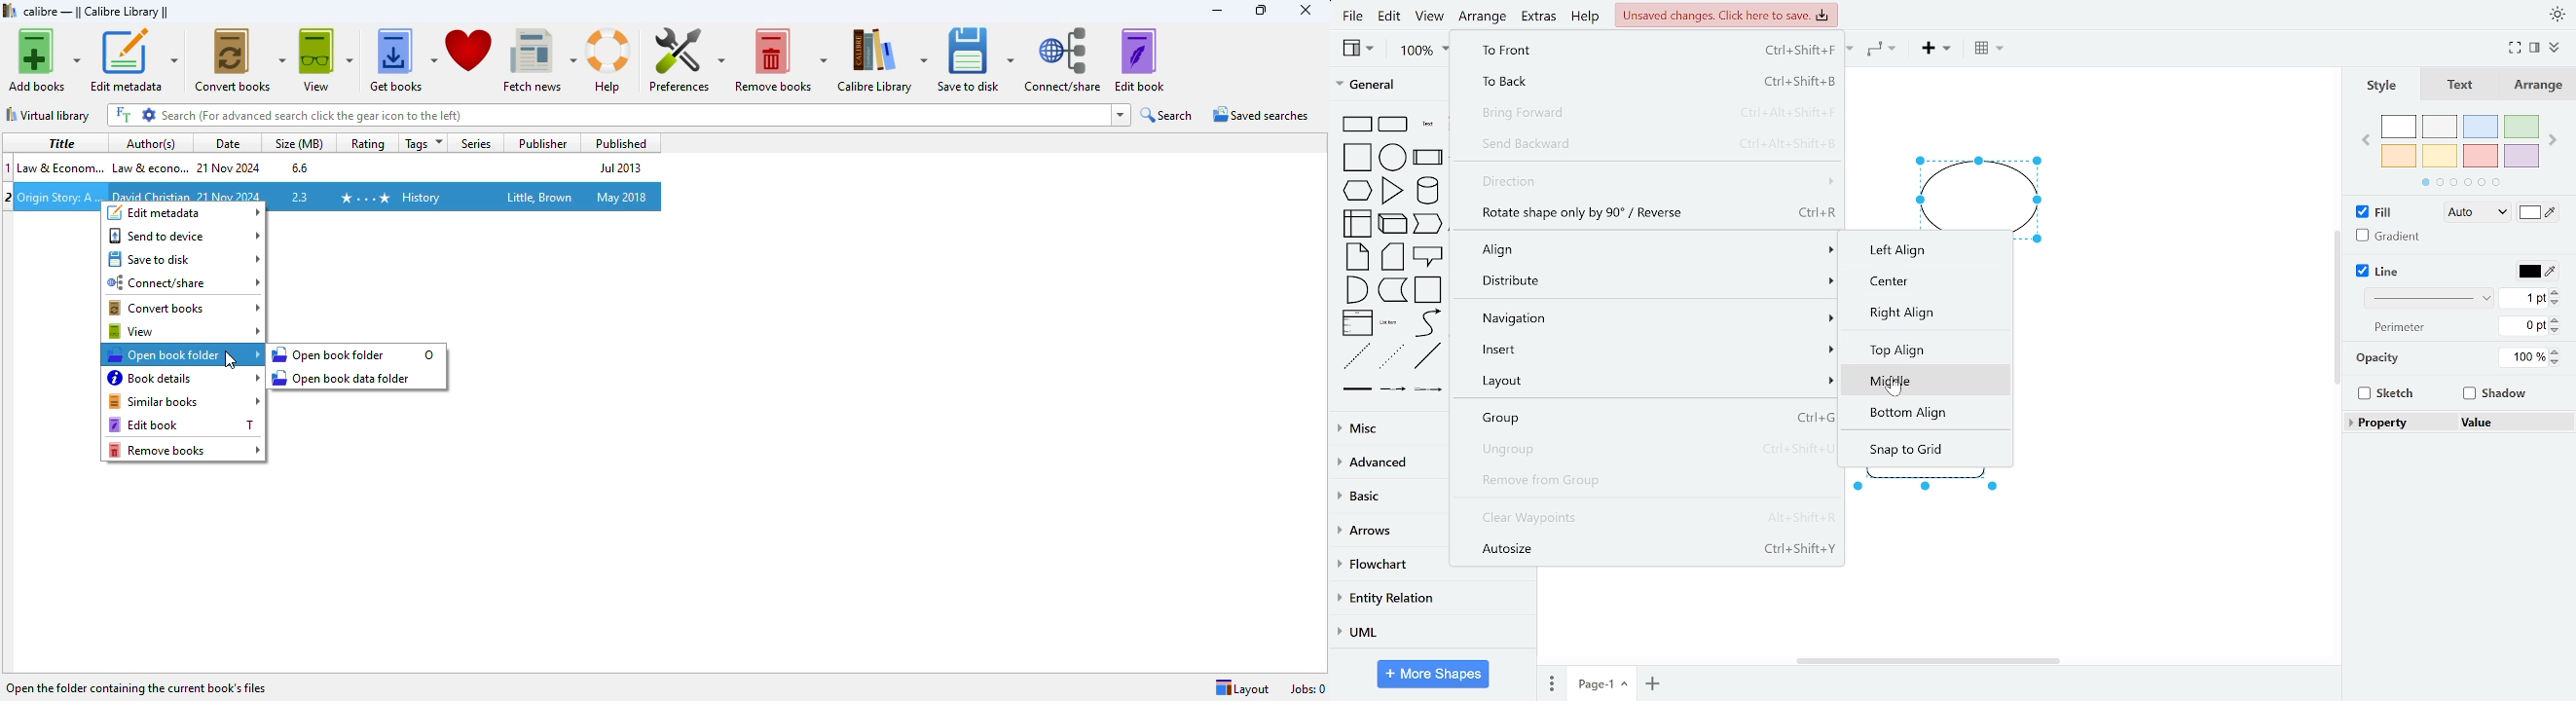 This screenshot has height=728, width=2576. Describe the element at coordinates (1427, 225) in the screenshot. I see `step` at that location.